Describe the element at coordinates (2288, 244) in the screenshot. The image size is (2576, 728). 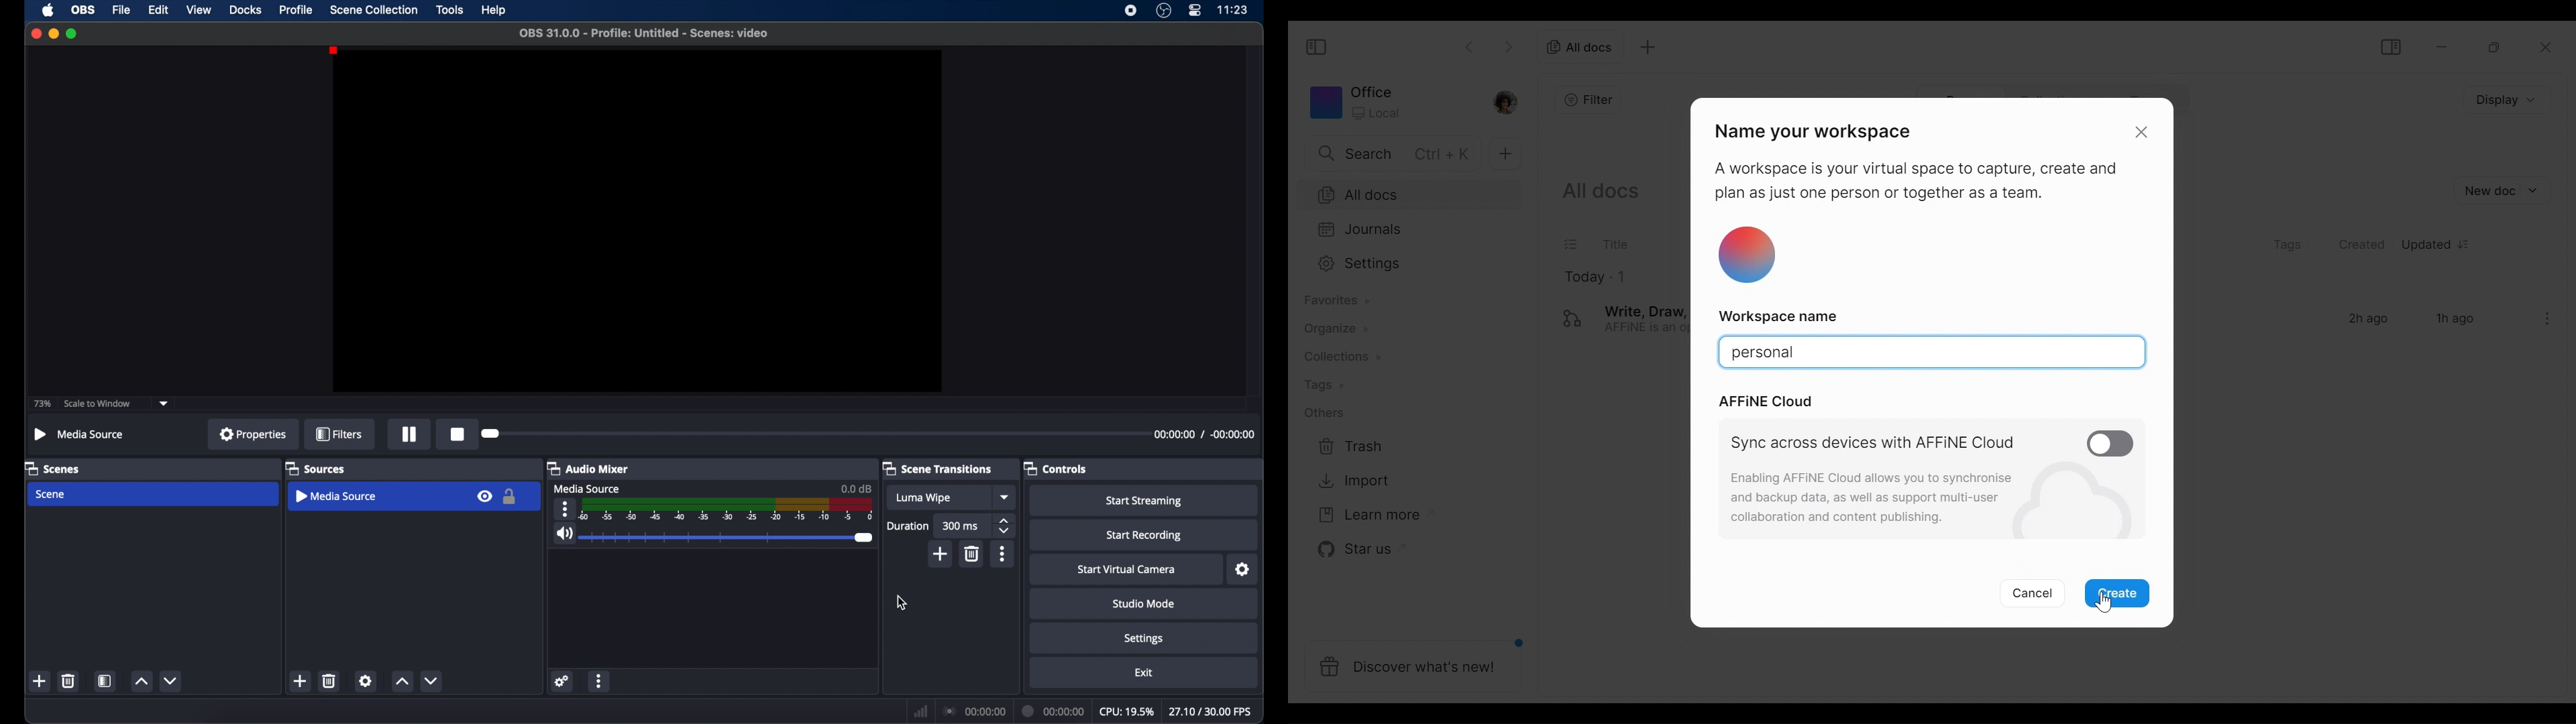
I see `Tags` at that location.